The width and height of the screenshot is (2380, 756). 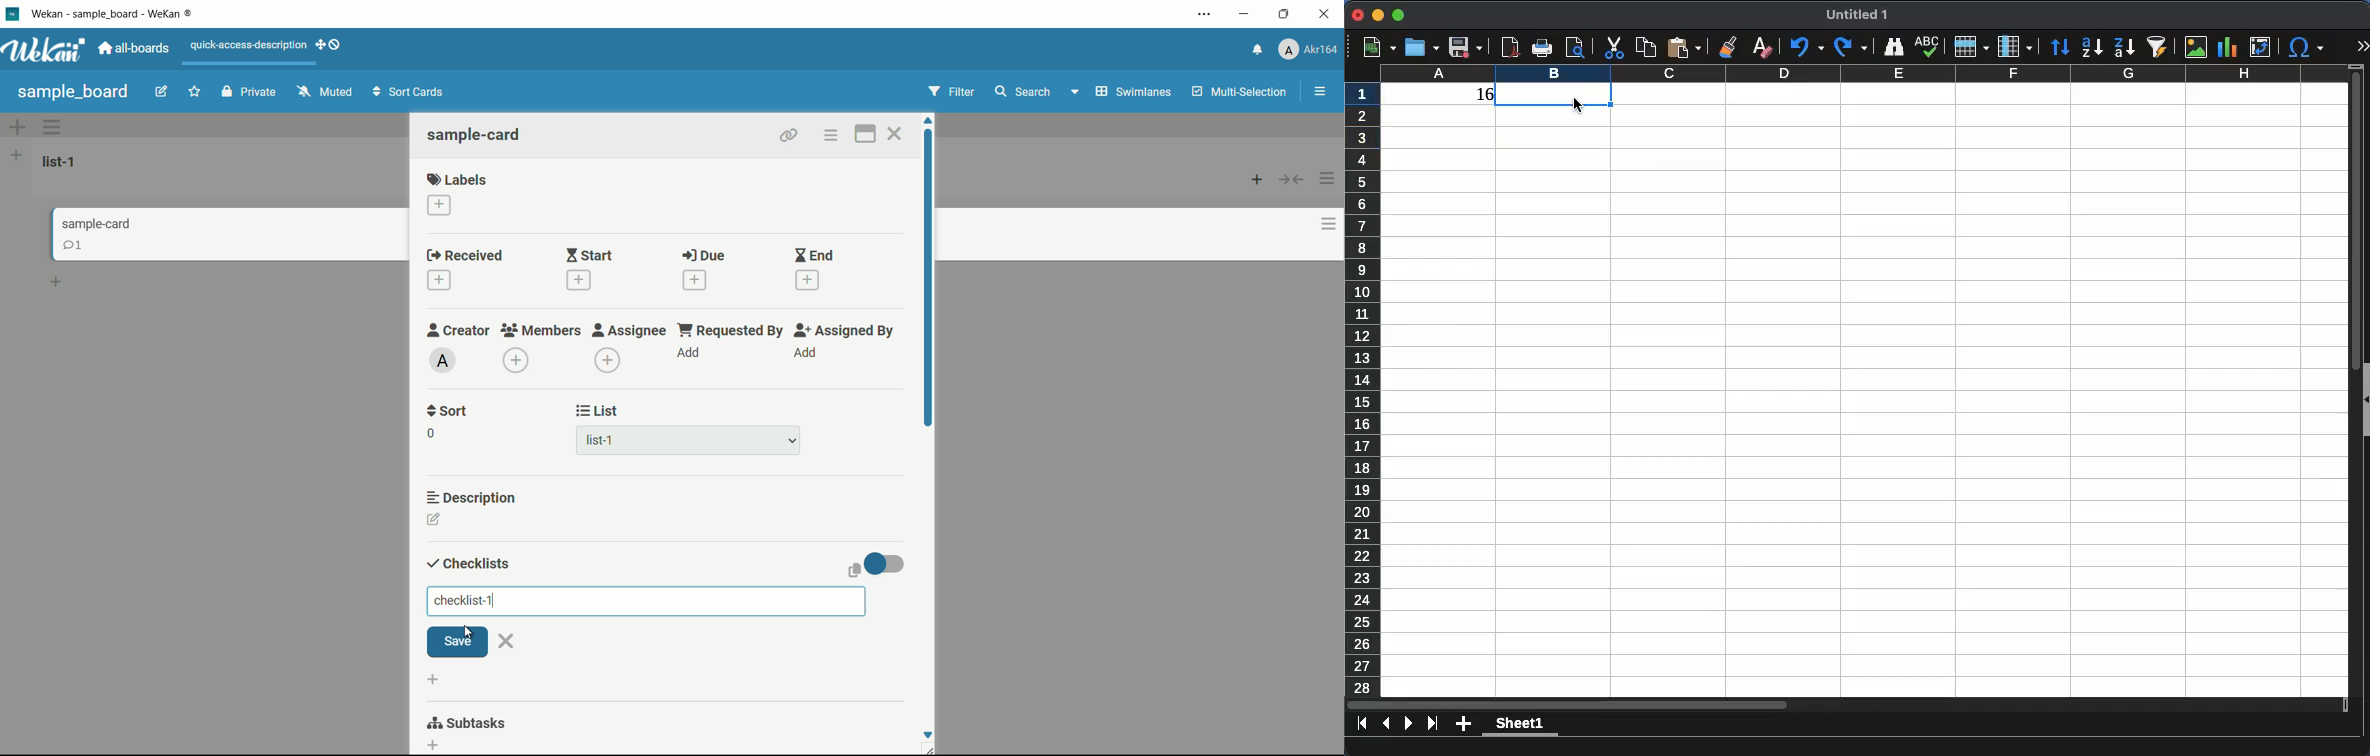 What do you see at coordinates (1645, 47) in the screenshot?
I see `copy` at bounding box center [1645, 47].